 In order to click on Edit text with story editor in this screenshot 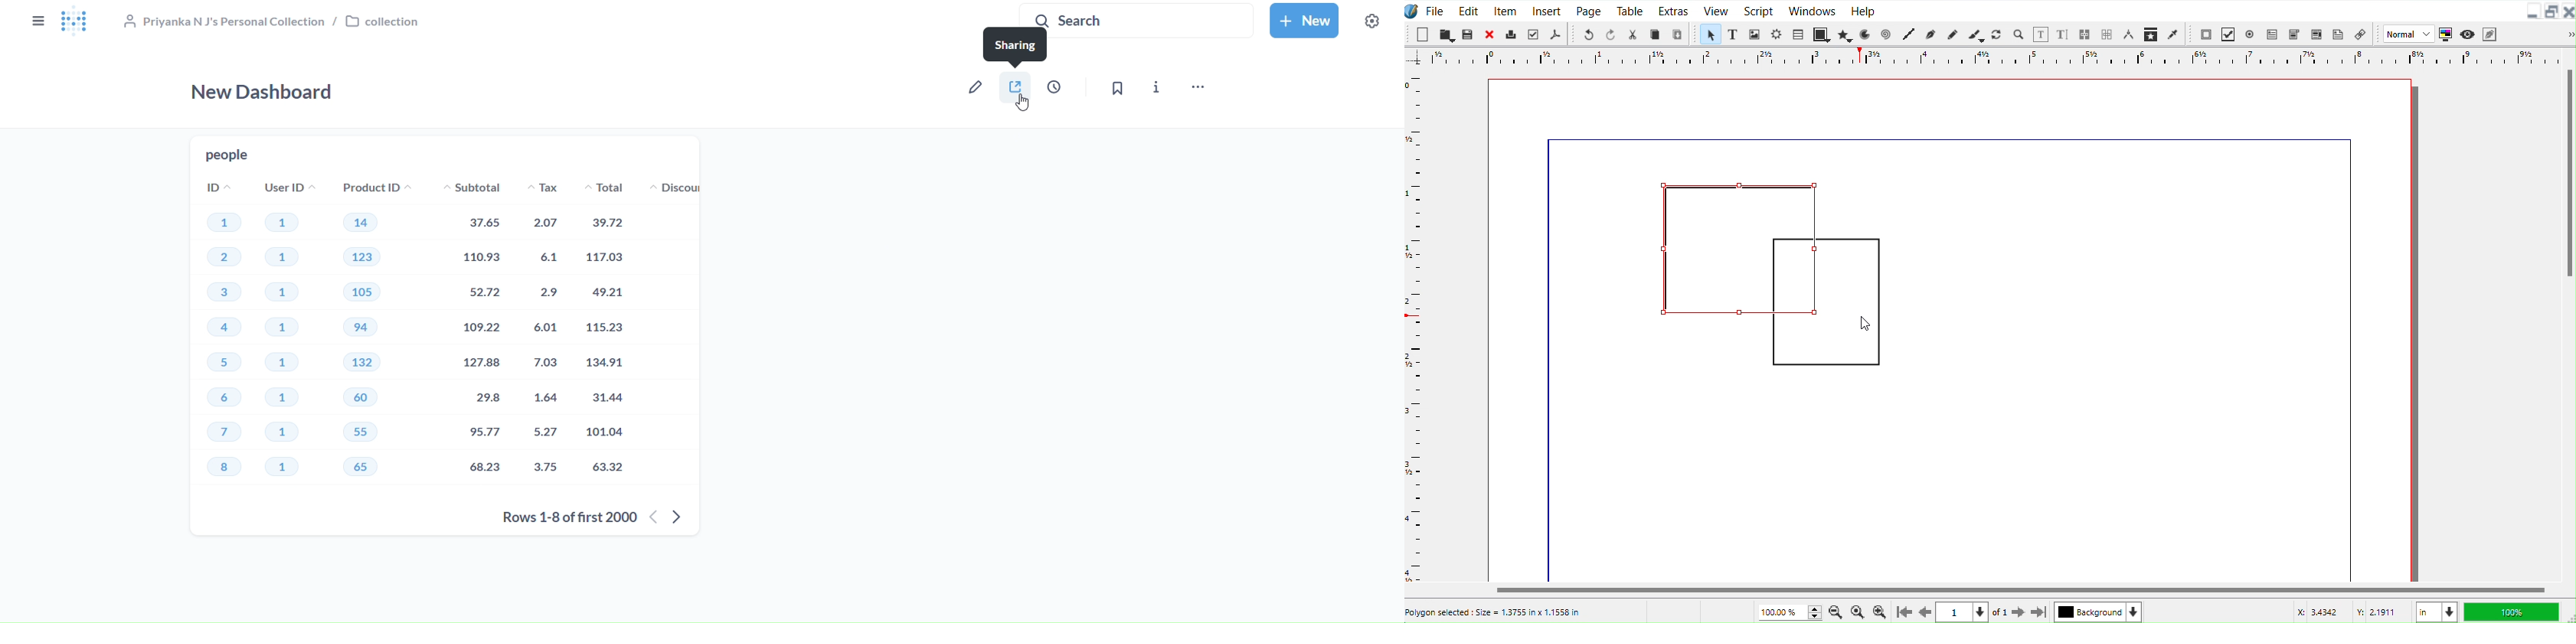, I will do `click(2064, 34)`.